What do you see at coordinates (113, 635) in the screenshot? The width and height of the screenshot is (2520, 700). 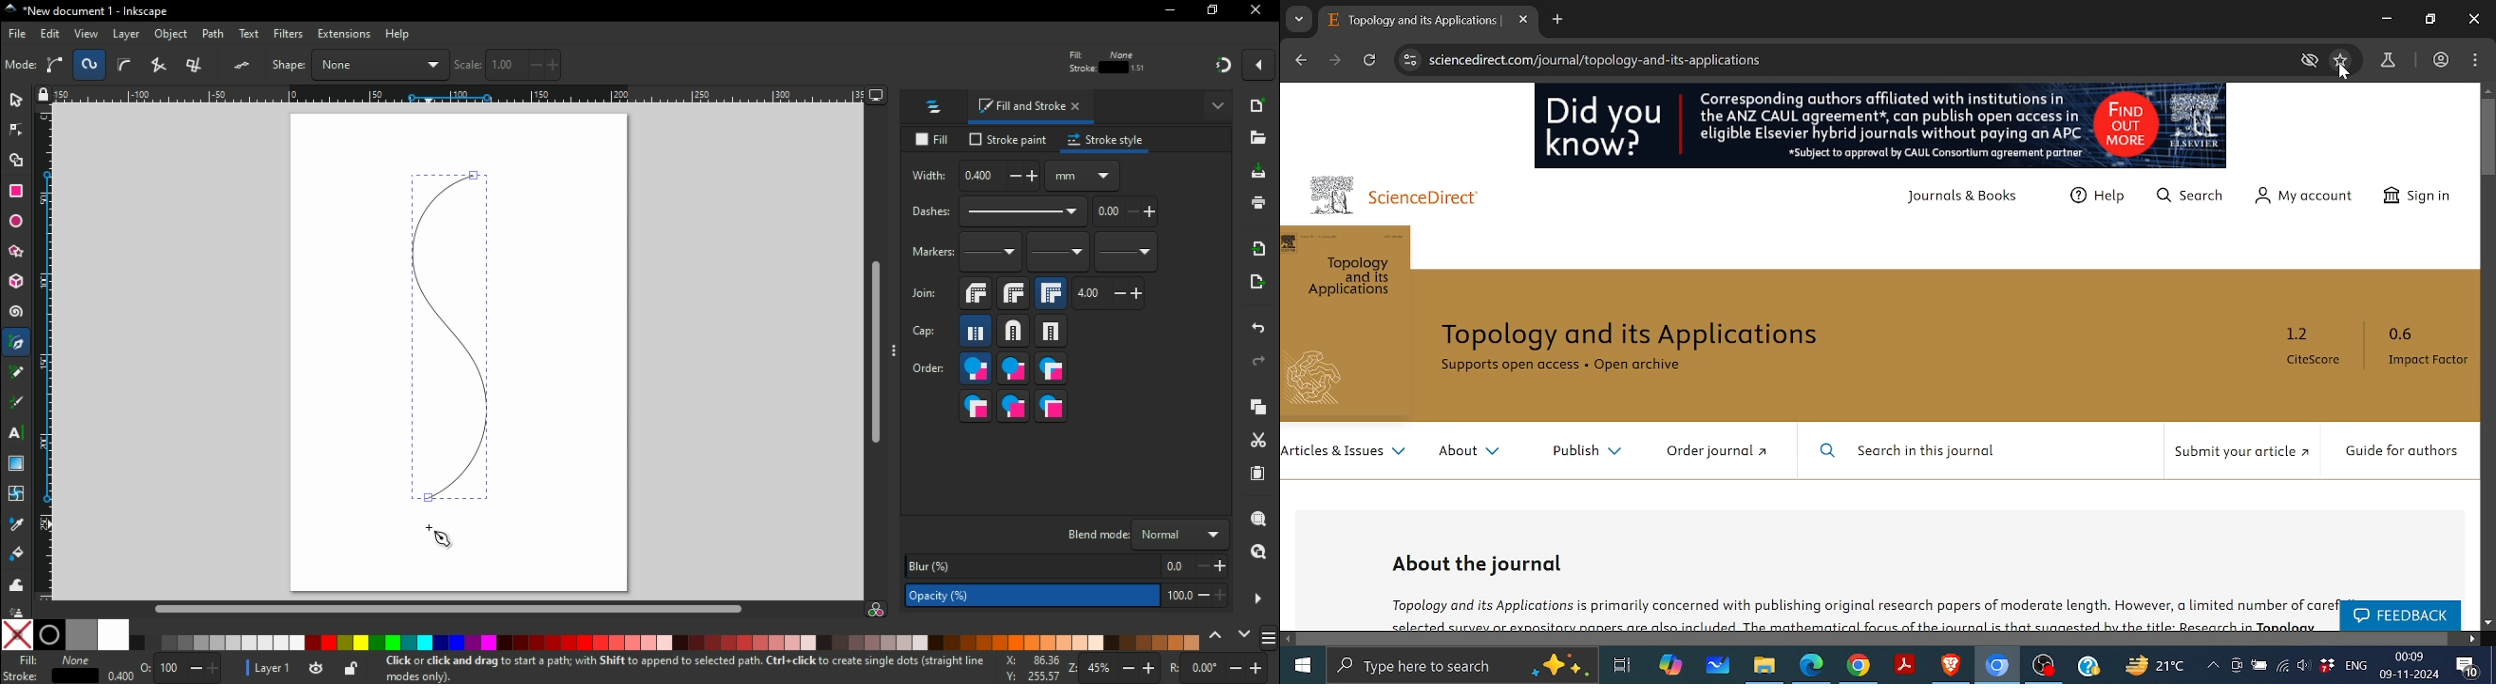 I see `white` at bounding box center [113, 635].